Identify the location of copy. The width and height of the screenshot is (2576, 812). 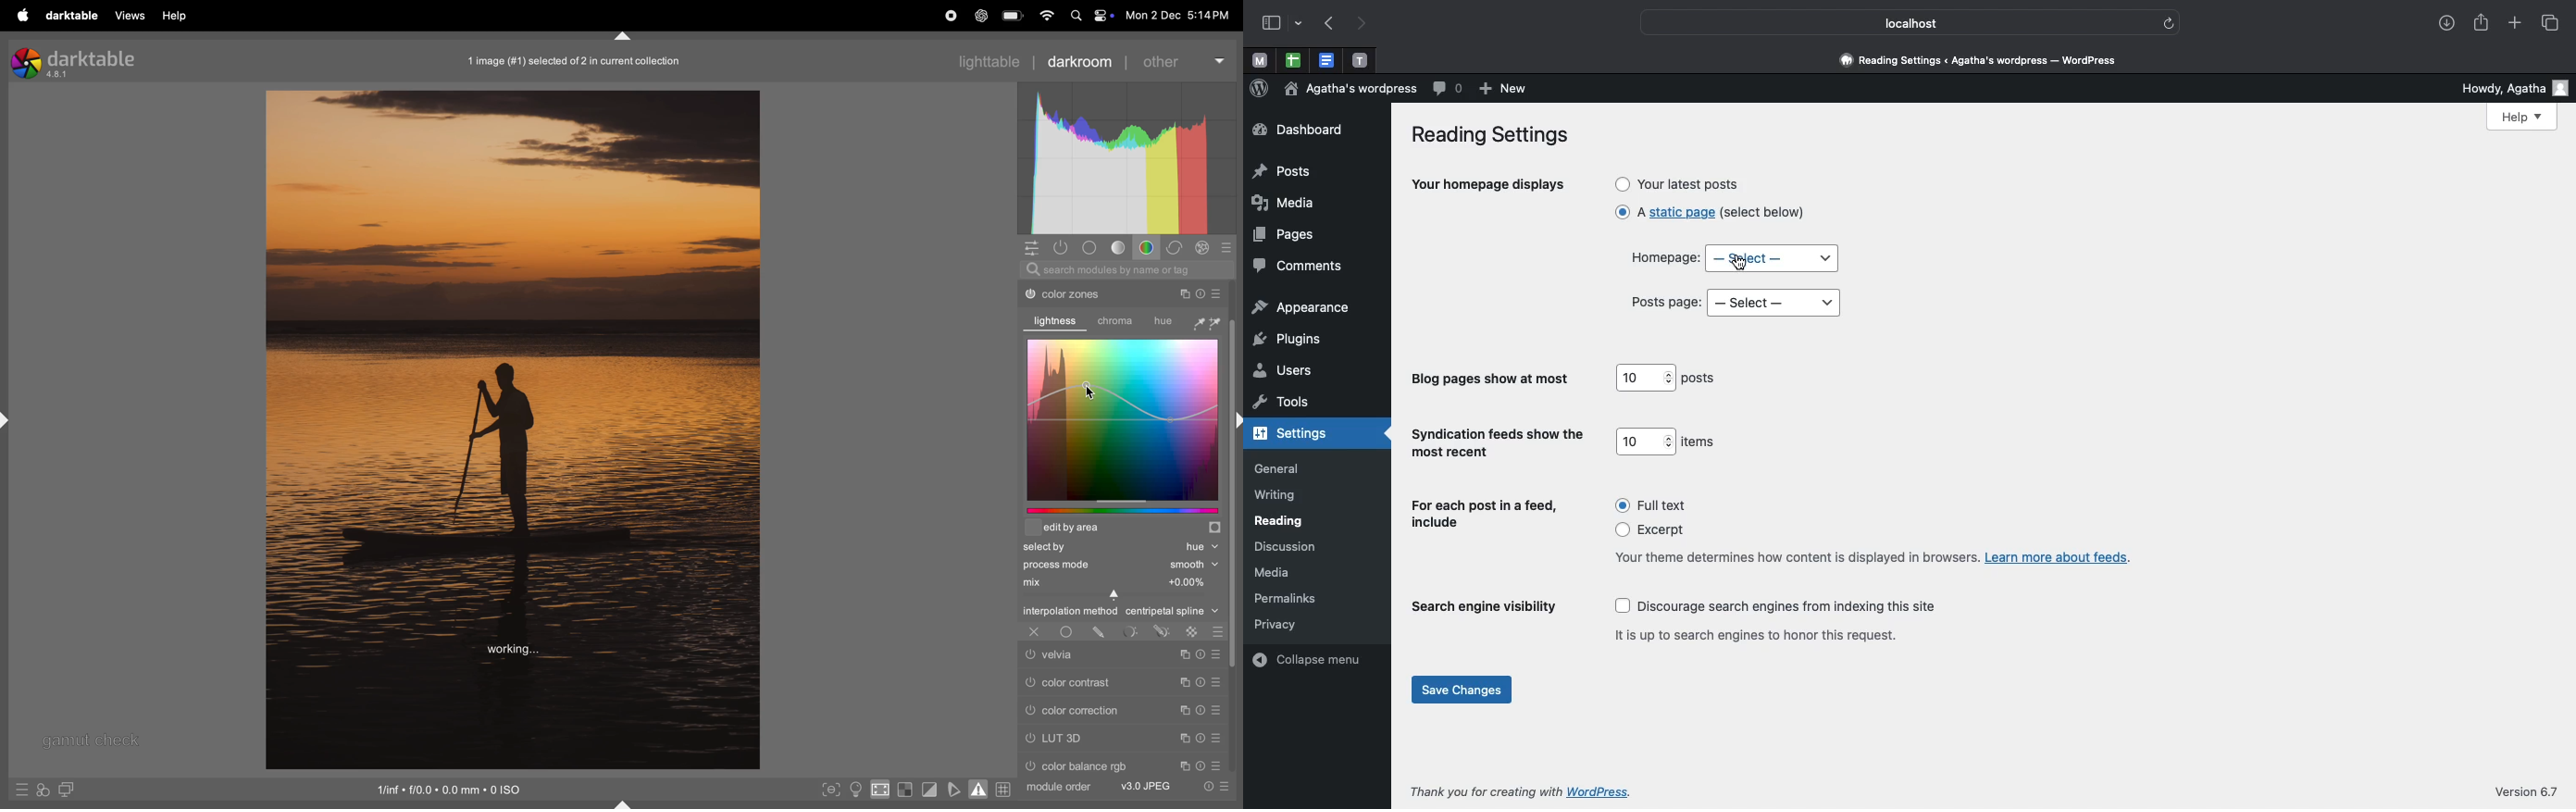
(1184, 710).